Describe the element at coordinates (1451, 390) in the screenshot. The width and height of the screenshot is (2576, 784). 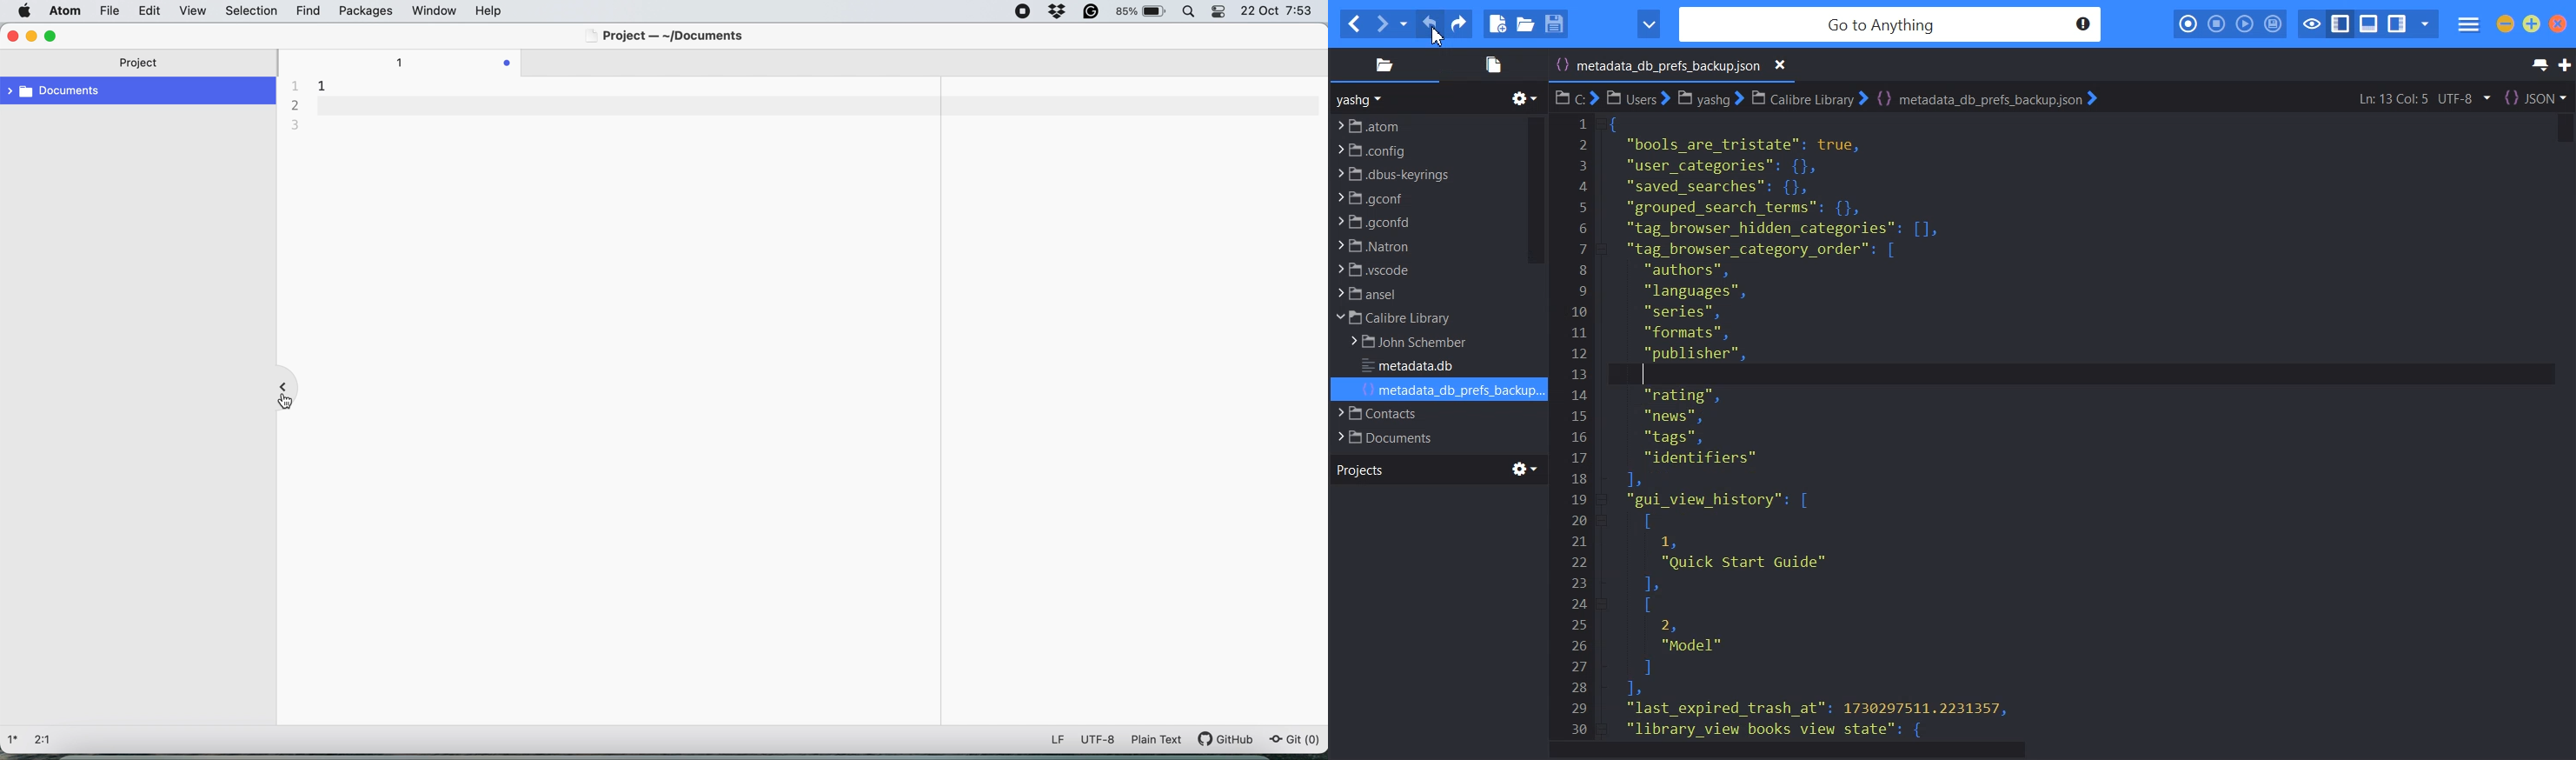
I see `File` at that location.